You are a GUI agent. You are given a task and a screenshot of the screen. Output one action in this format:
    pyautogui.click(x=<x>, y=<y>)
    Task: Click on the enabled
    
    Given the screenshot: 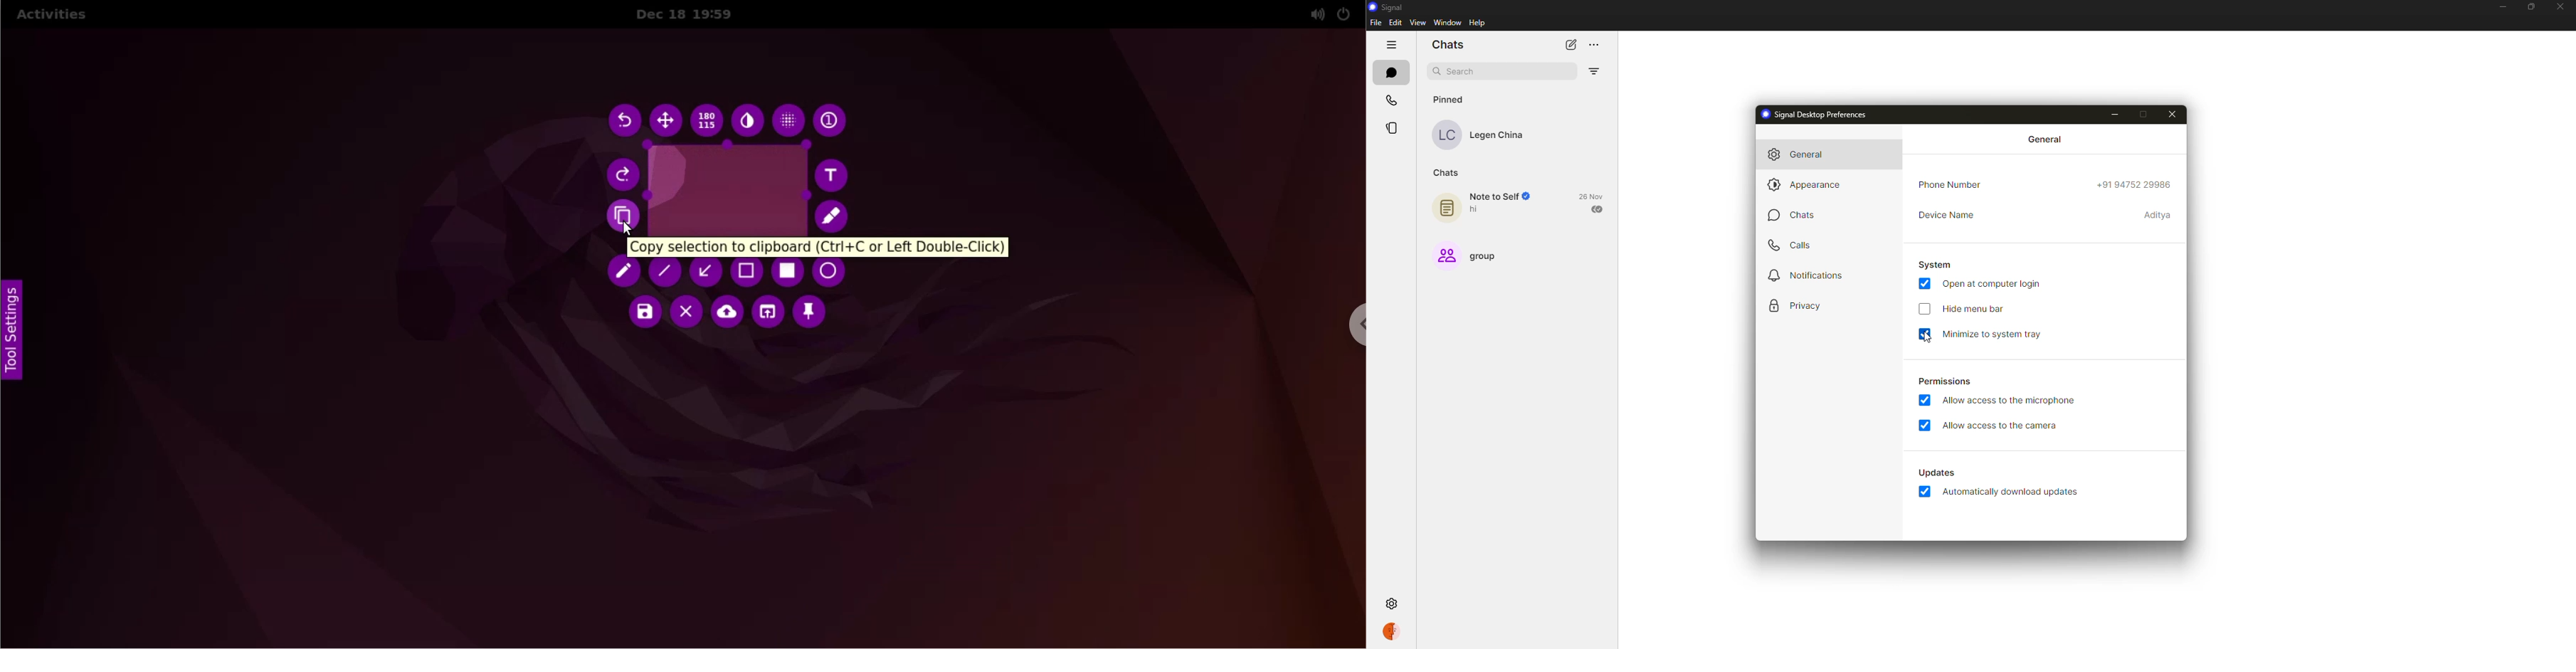 What is the action you would take?
    pyautogui.click(x=1926, y=400)
    